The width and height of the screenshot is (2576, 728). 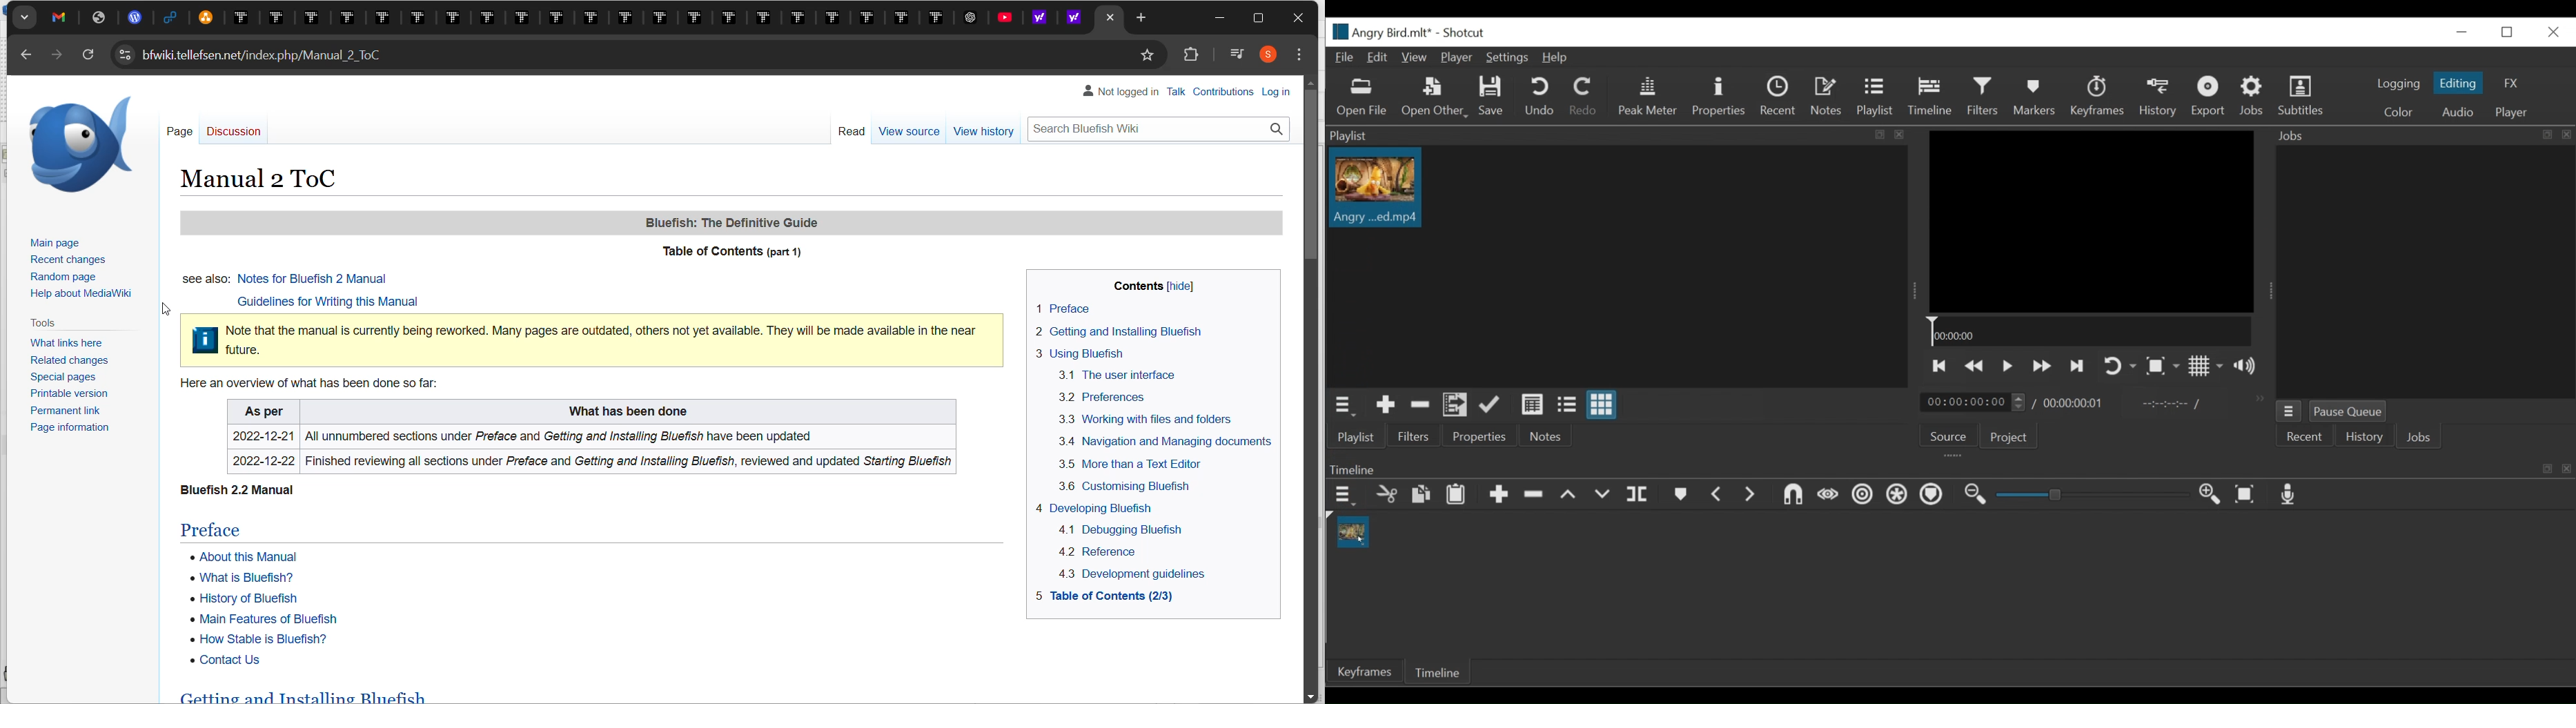 I want to click on discussion, so click(x=233, y=135).